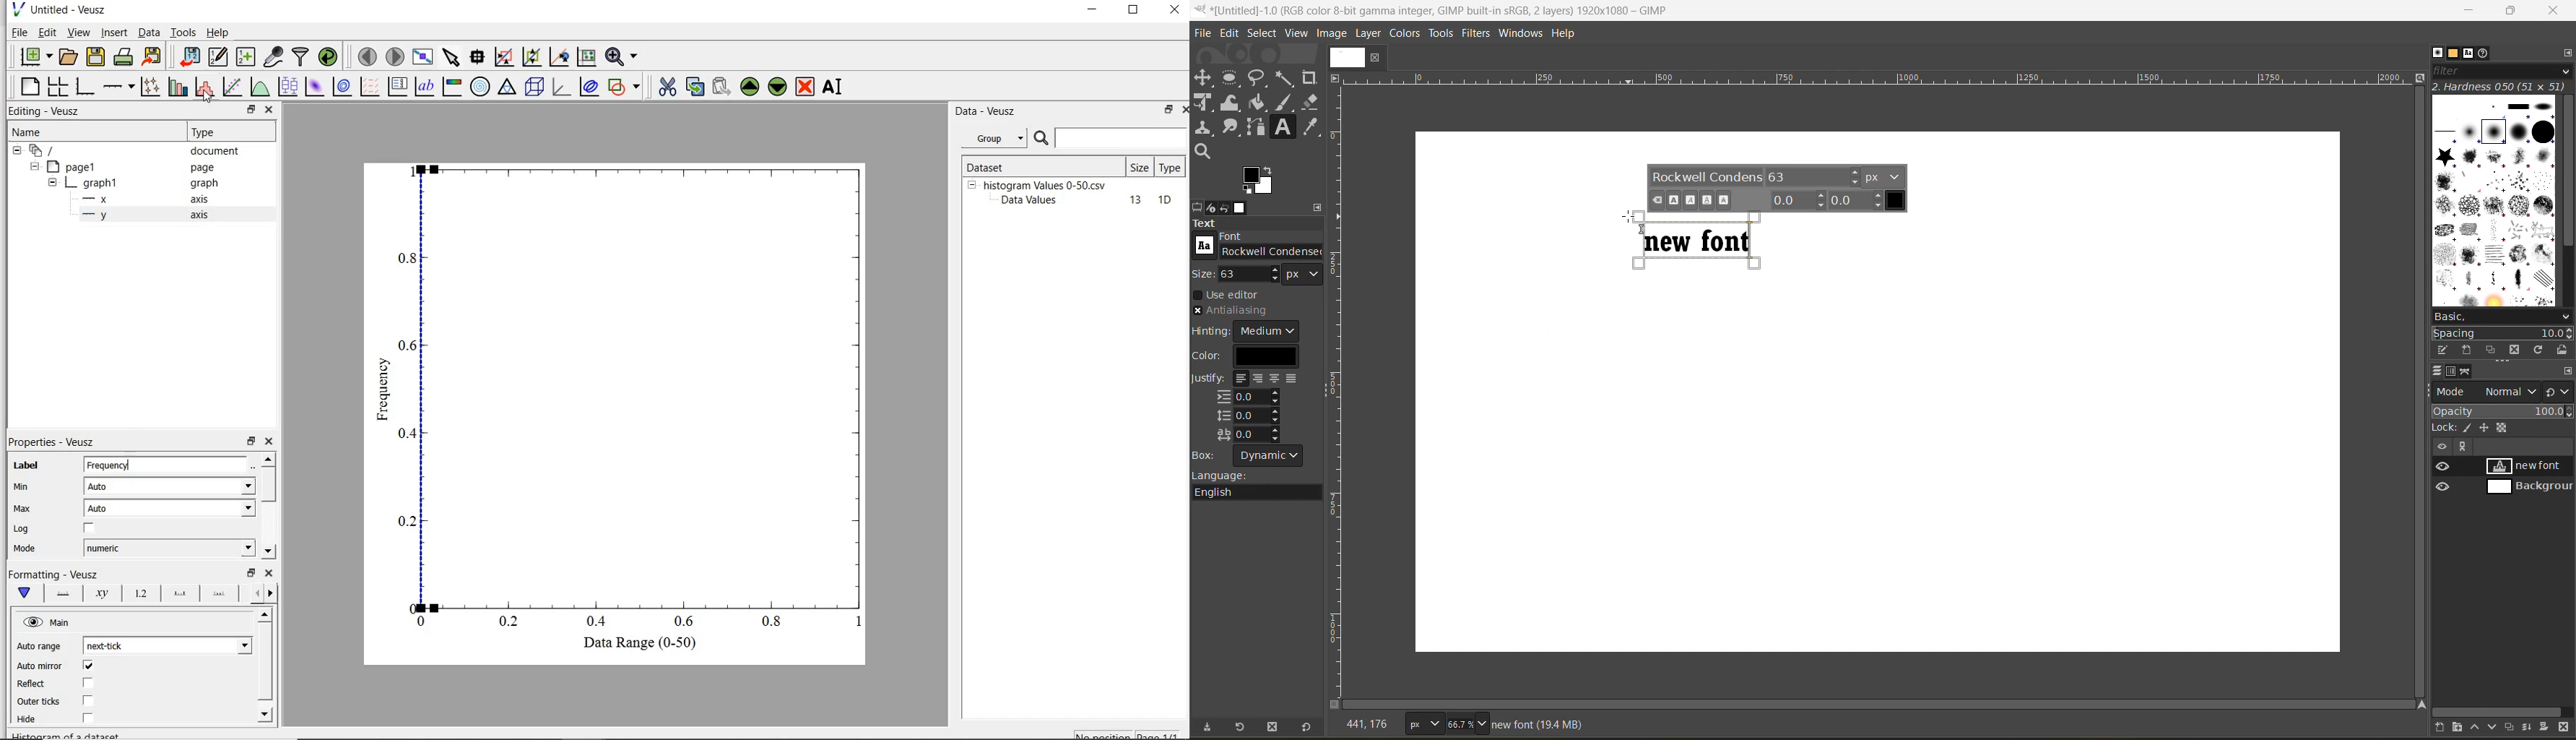 The height and width of the screenshot is (756, 2576). What do you see at coordinates (1320, 207) in the screenshot?
I see `configure` at bounding box center [1320, 207].